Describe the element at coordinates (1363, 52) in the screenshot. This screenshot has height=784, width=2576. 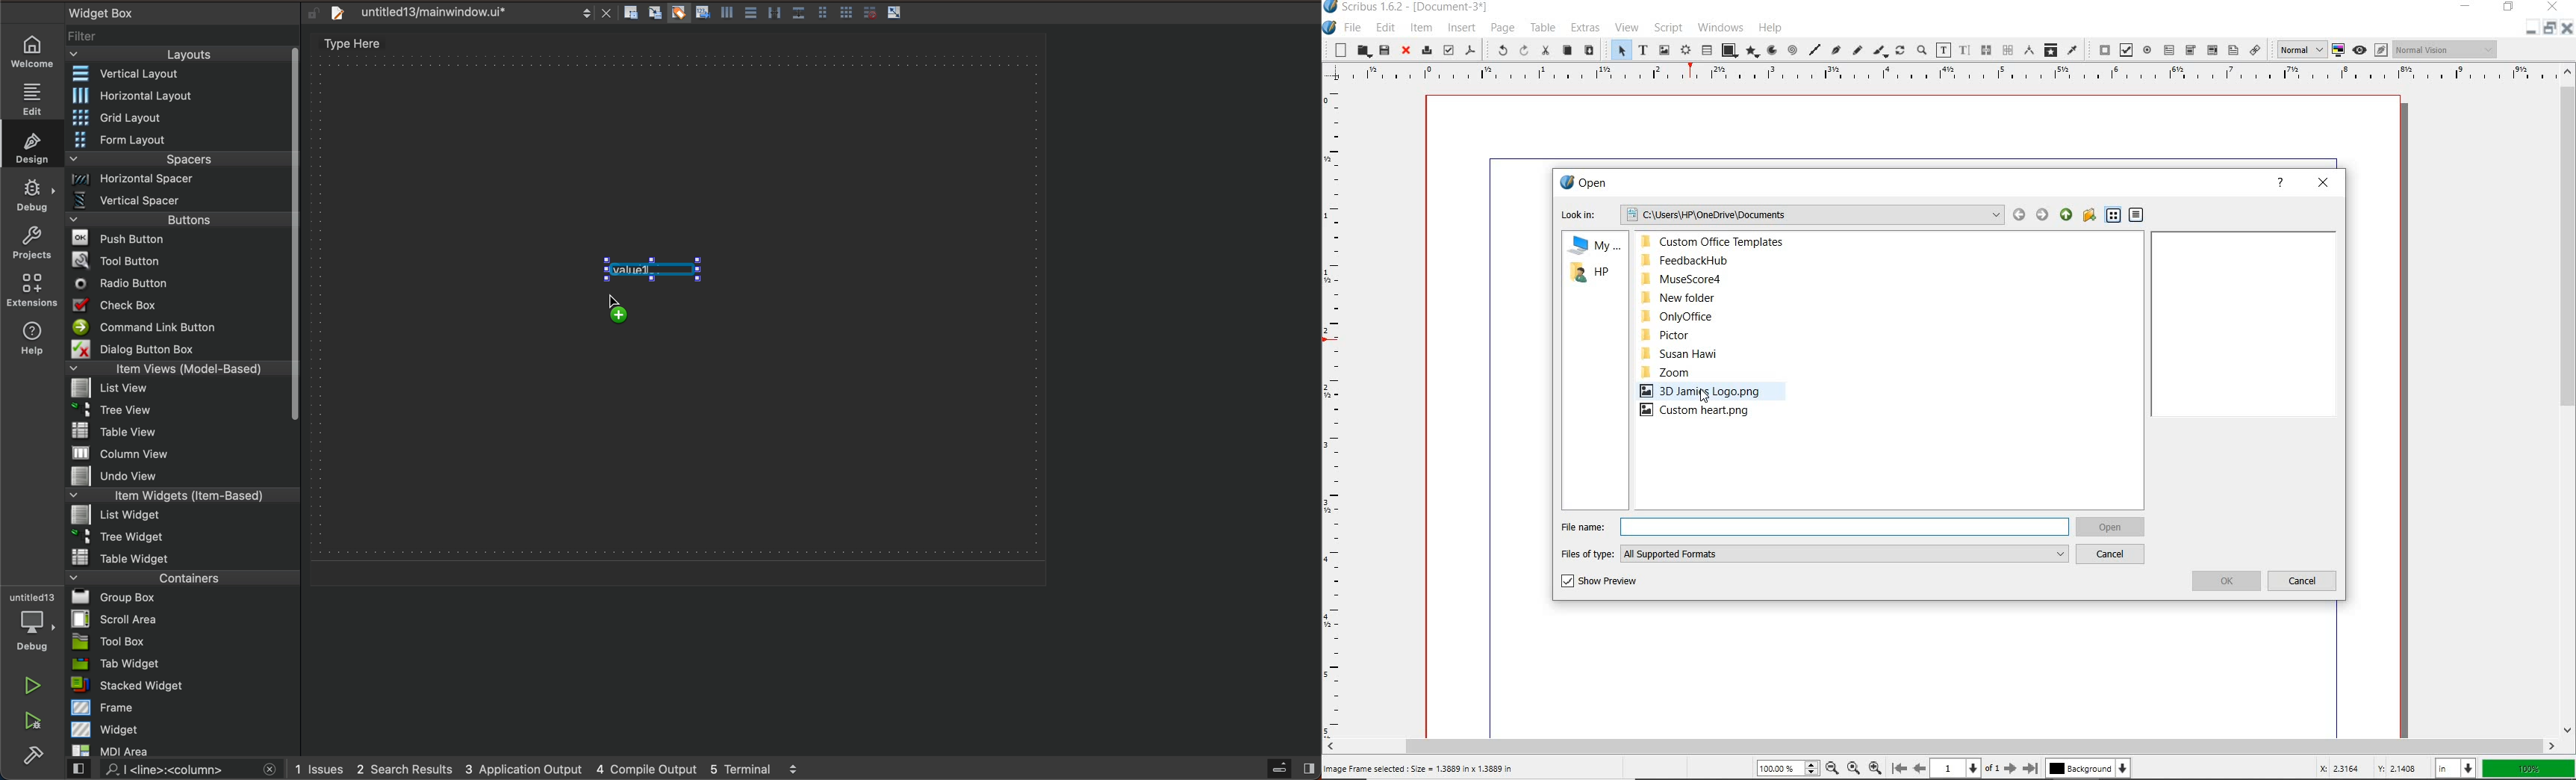
I see `open` at that location.